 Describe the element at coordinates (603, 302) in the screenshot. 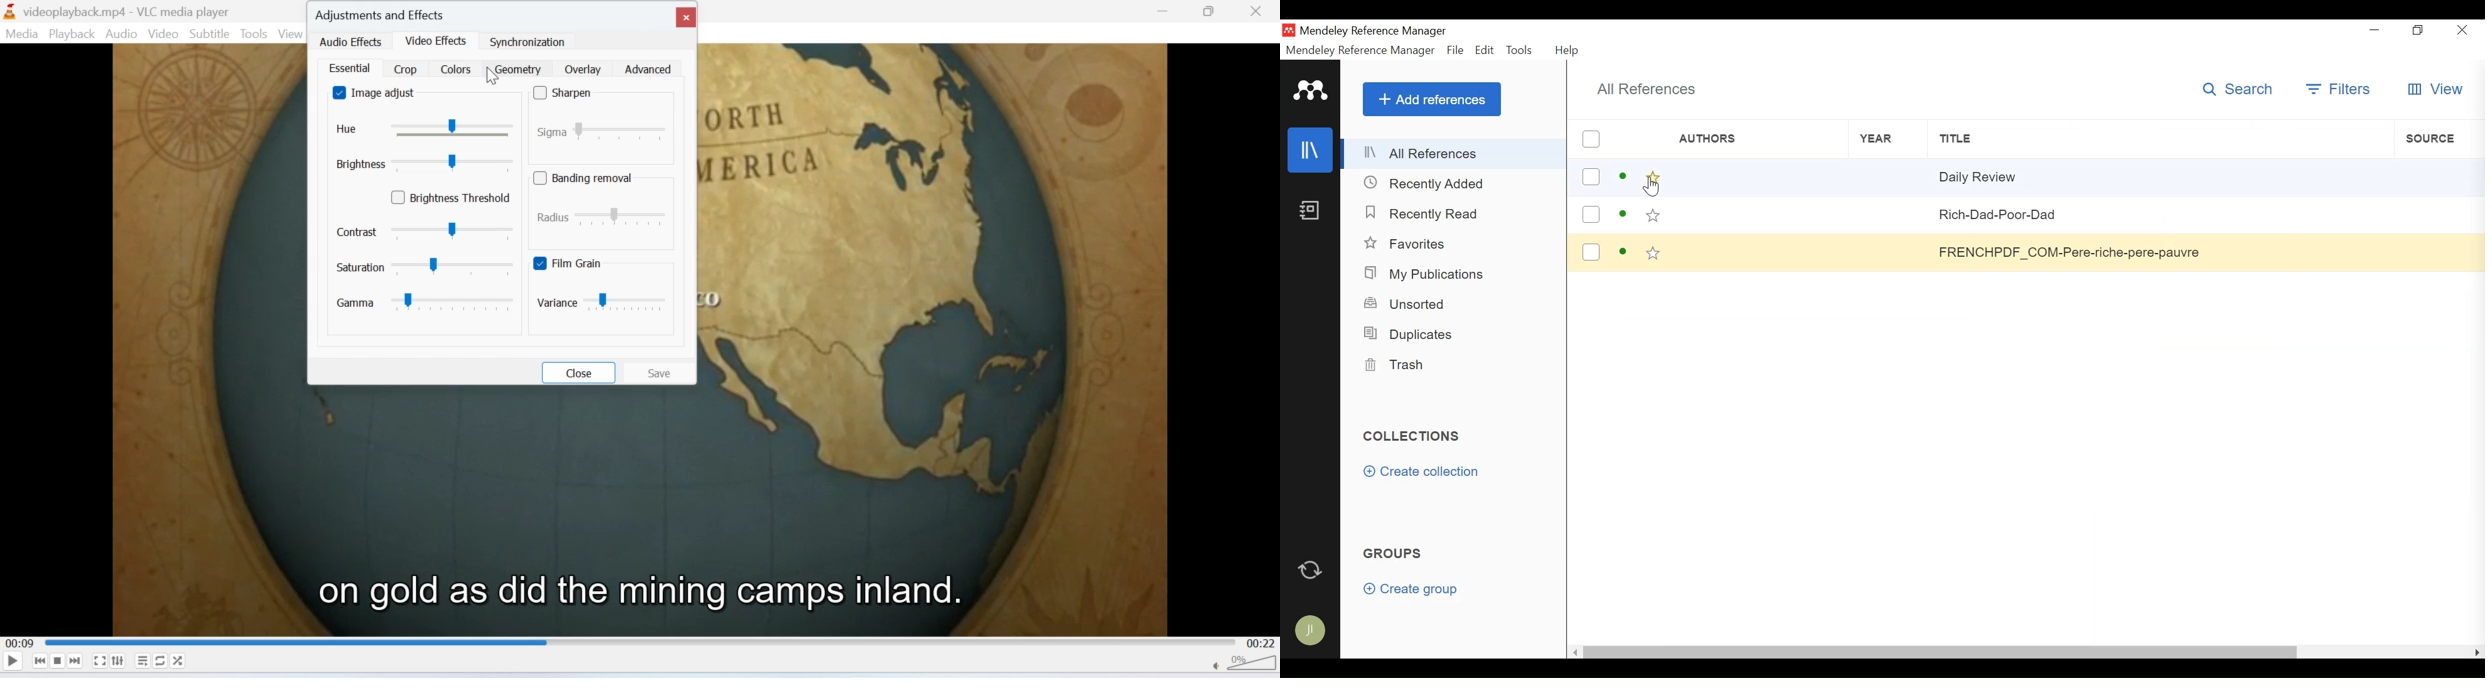

I see `variance` at that location.